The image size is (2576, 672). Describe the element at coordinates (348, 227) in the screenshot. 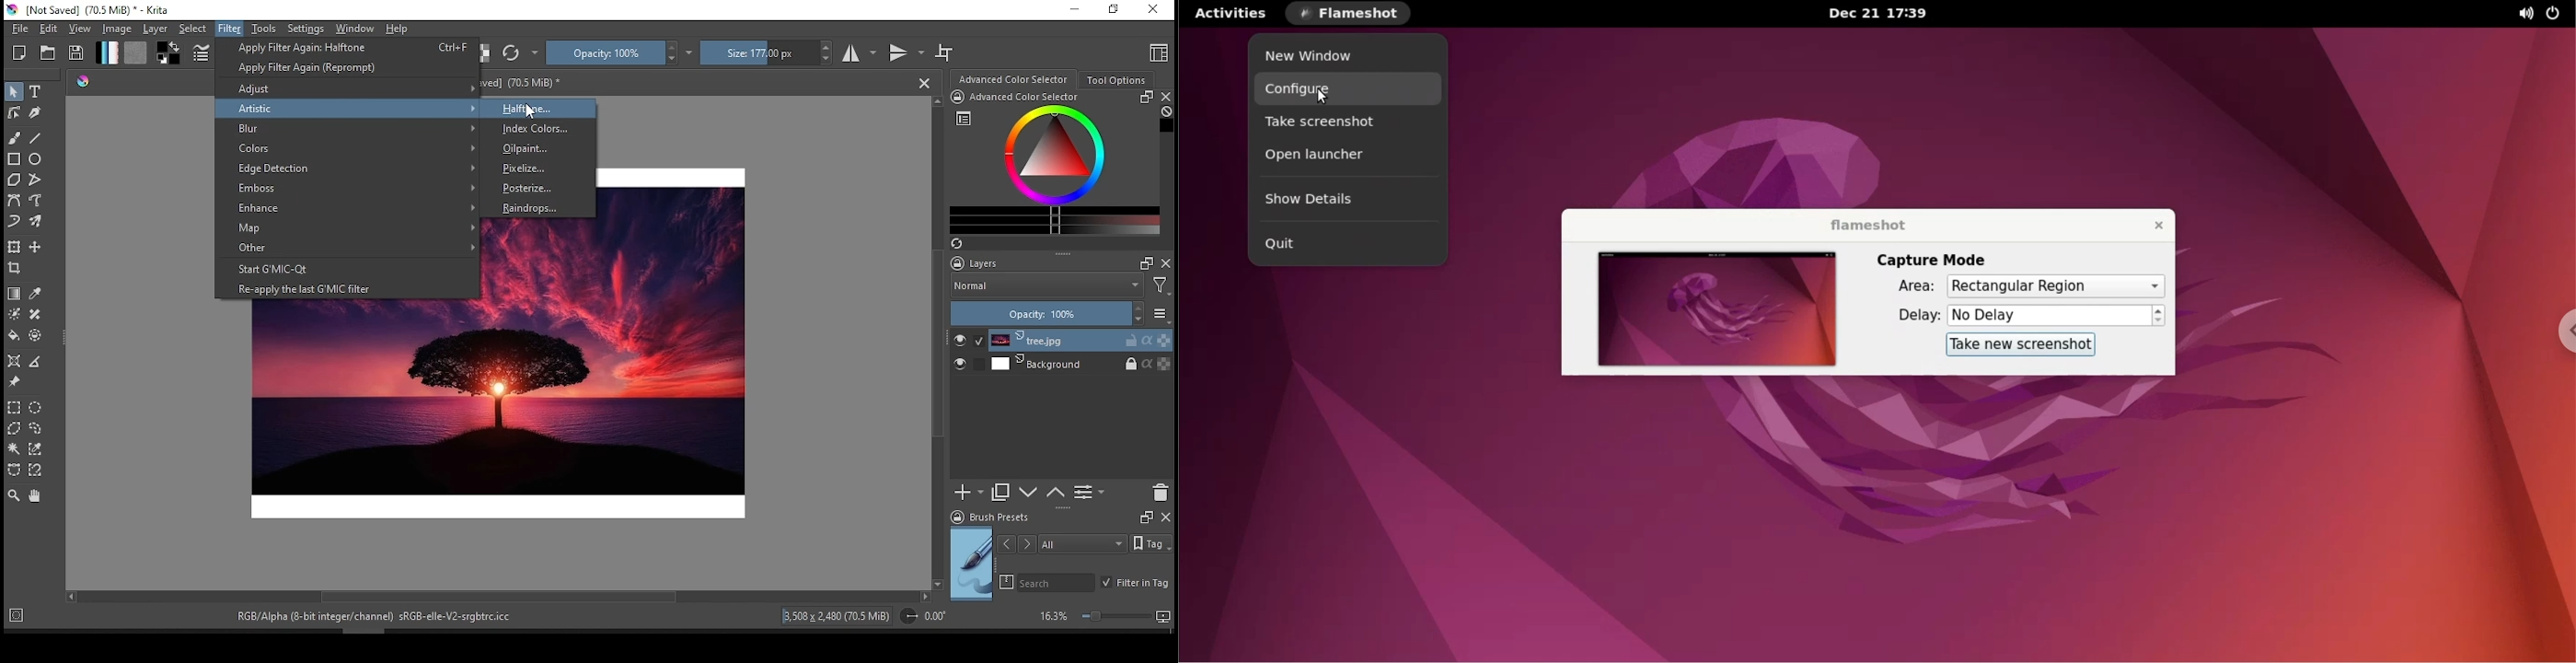

I see `map` at that location.